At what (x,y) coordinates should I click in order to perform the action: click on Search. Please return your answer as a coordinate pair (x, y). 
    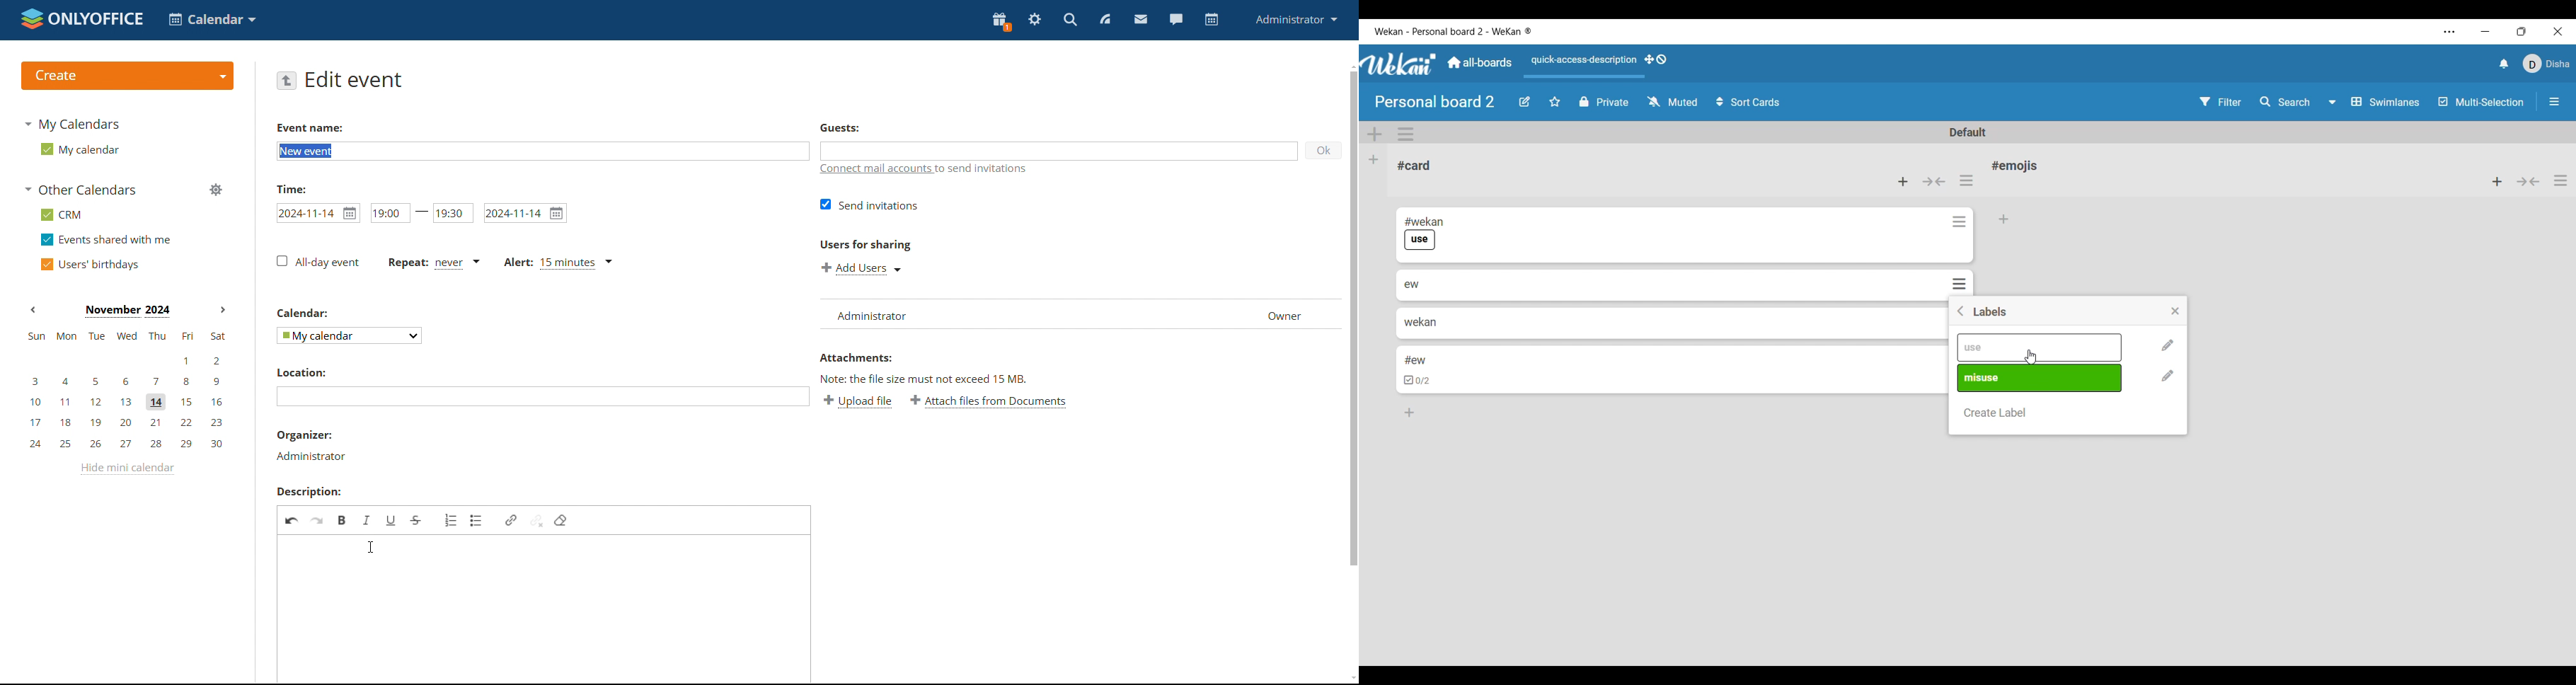
    Looking at the image, I should click on (2284, 101).